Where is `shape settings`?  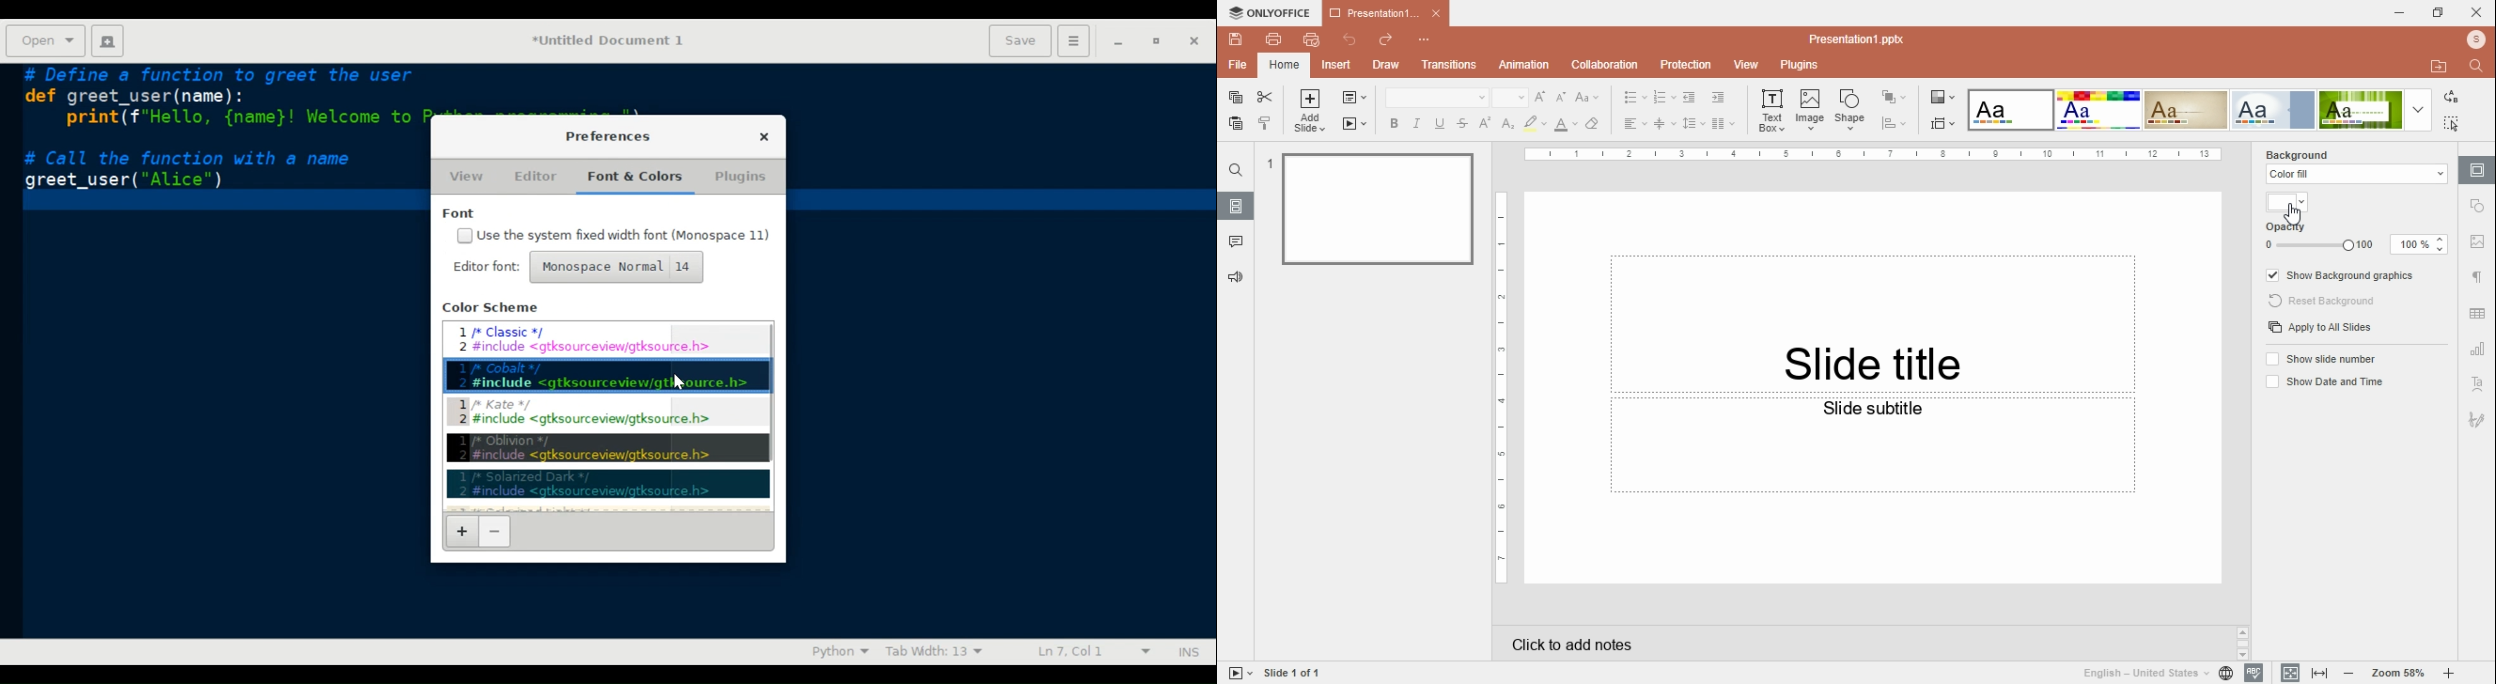
shape settings is located at coordinates (2479, 206).